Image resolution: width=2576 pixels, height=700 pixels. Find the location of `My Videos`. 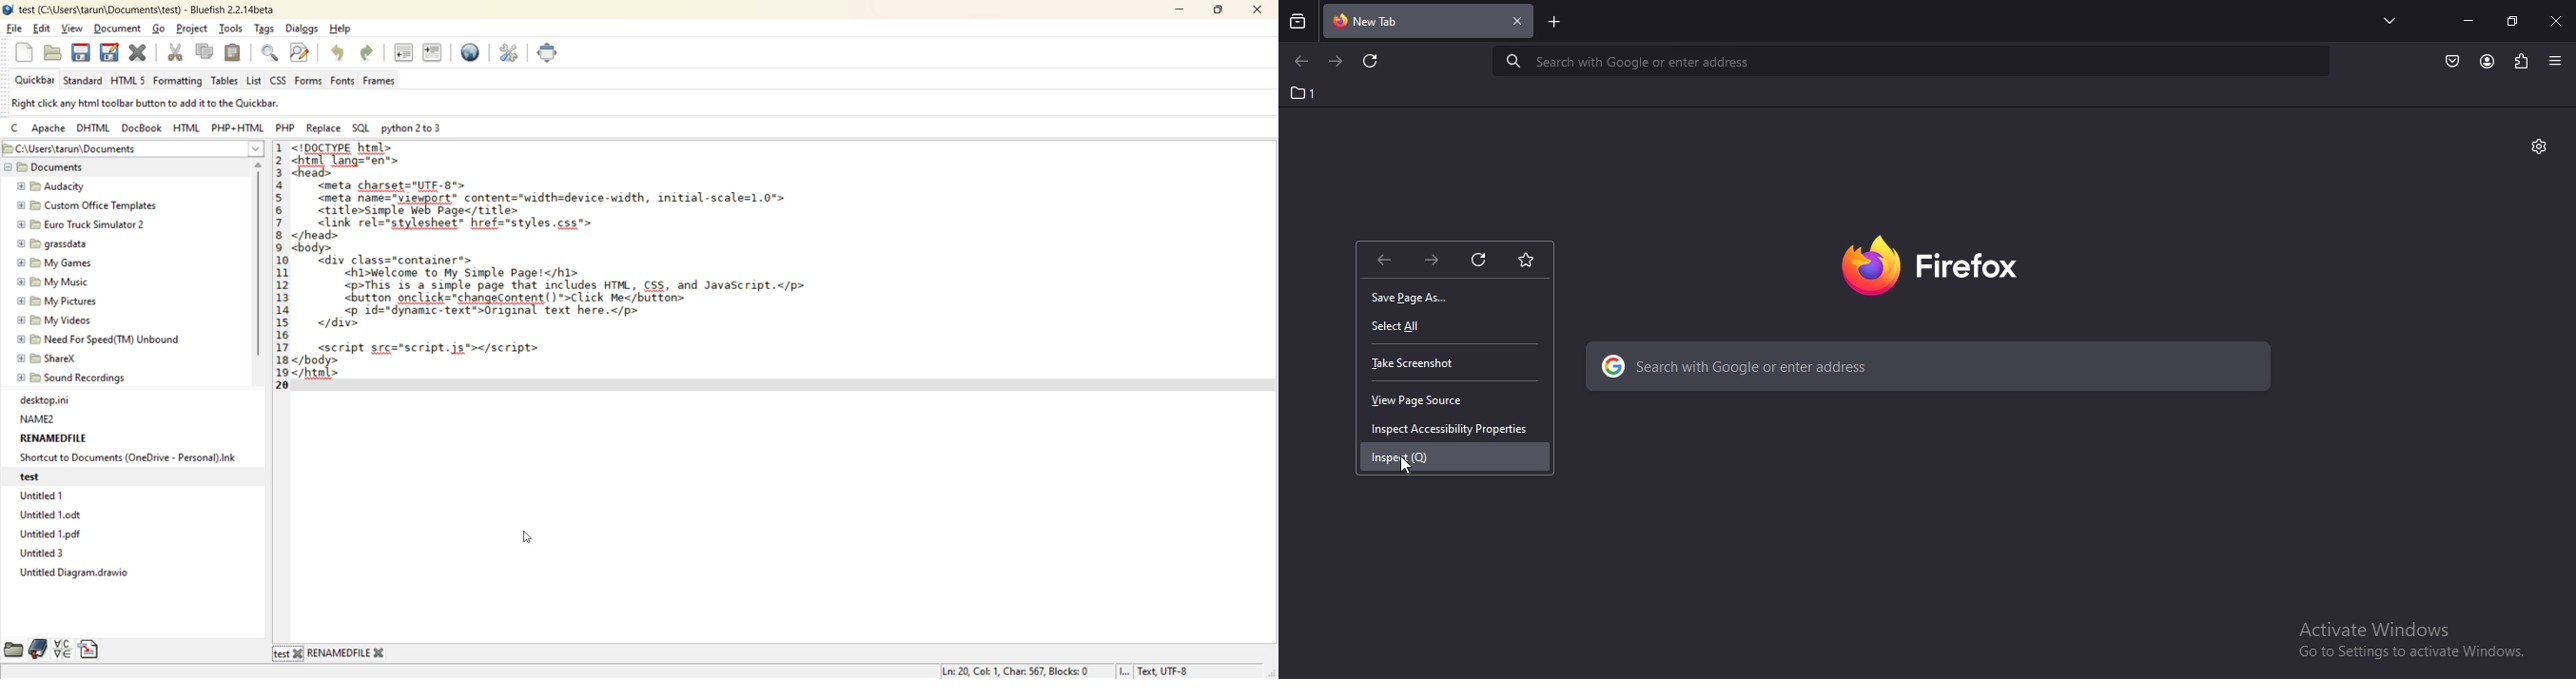

My Videos is located at coordinates (51, 319).